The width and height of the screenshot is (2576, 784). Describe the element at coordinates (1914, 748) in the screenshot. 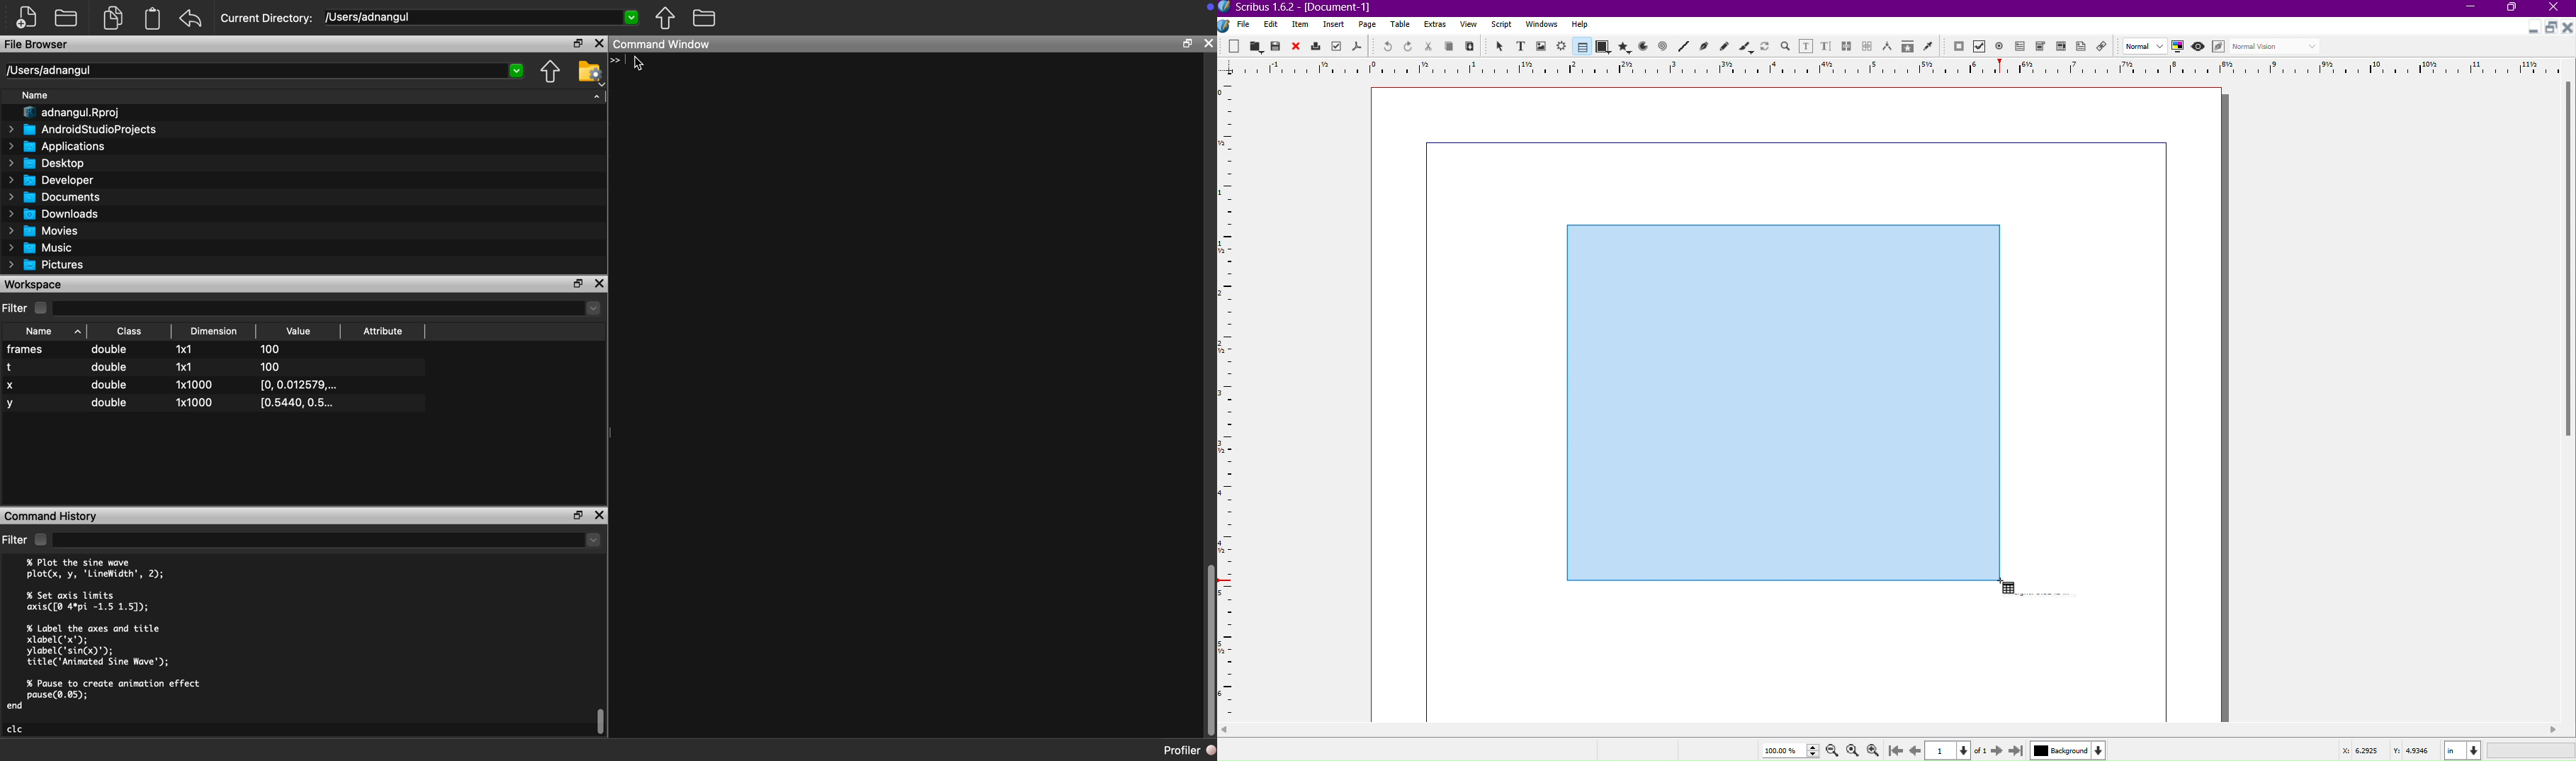

I see `Go to Previous Page` at that location.